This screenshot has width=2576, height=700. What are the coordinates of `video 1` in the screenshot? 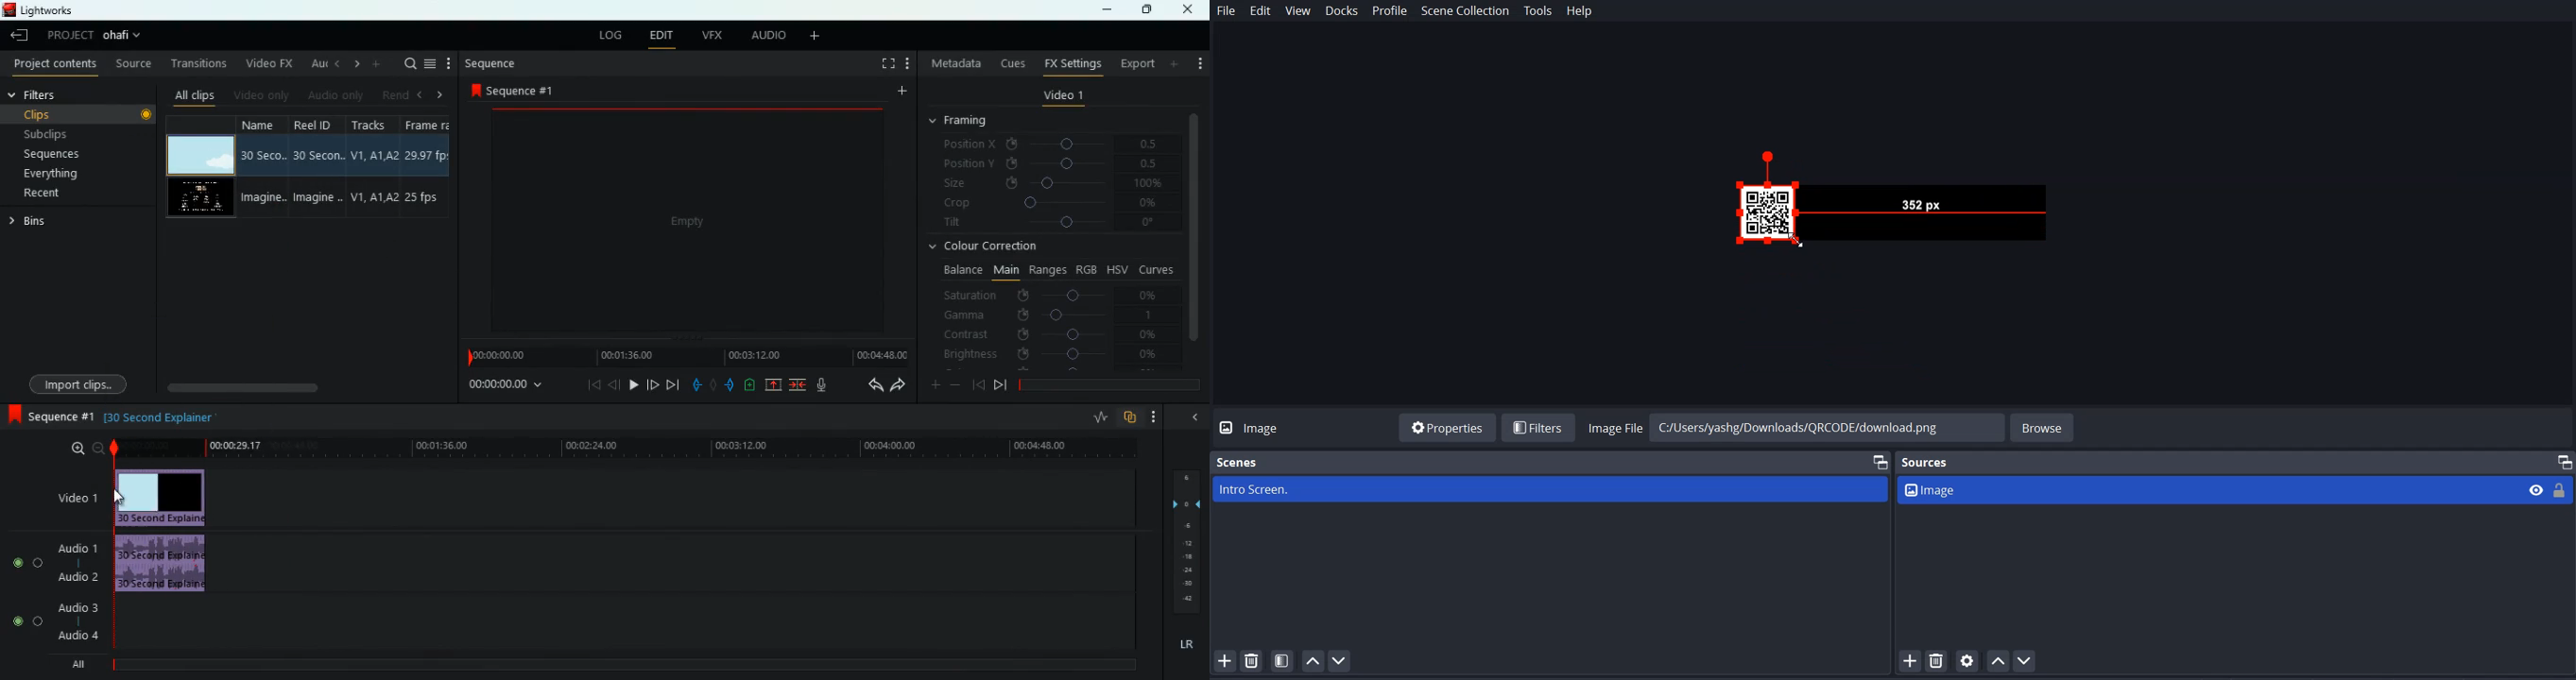 It's located at (1064, 95).